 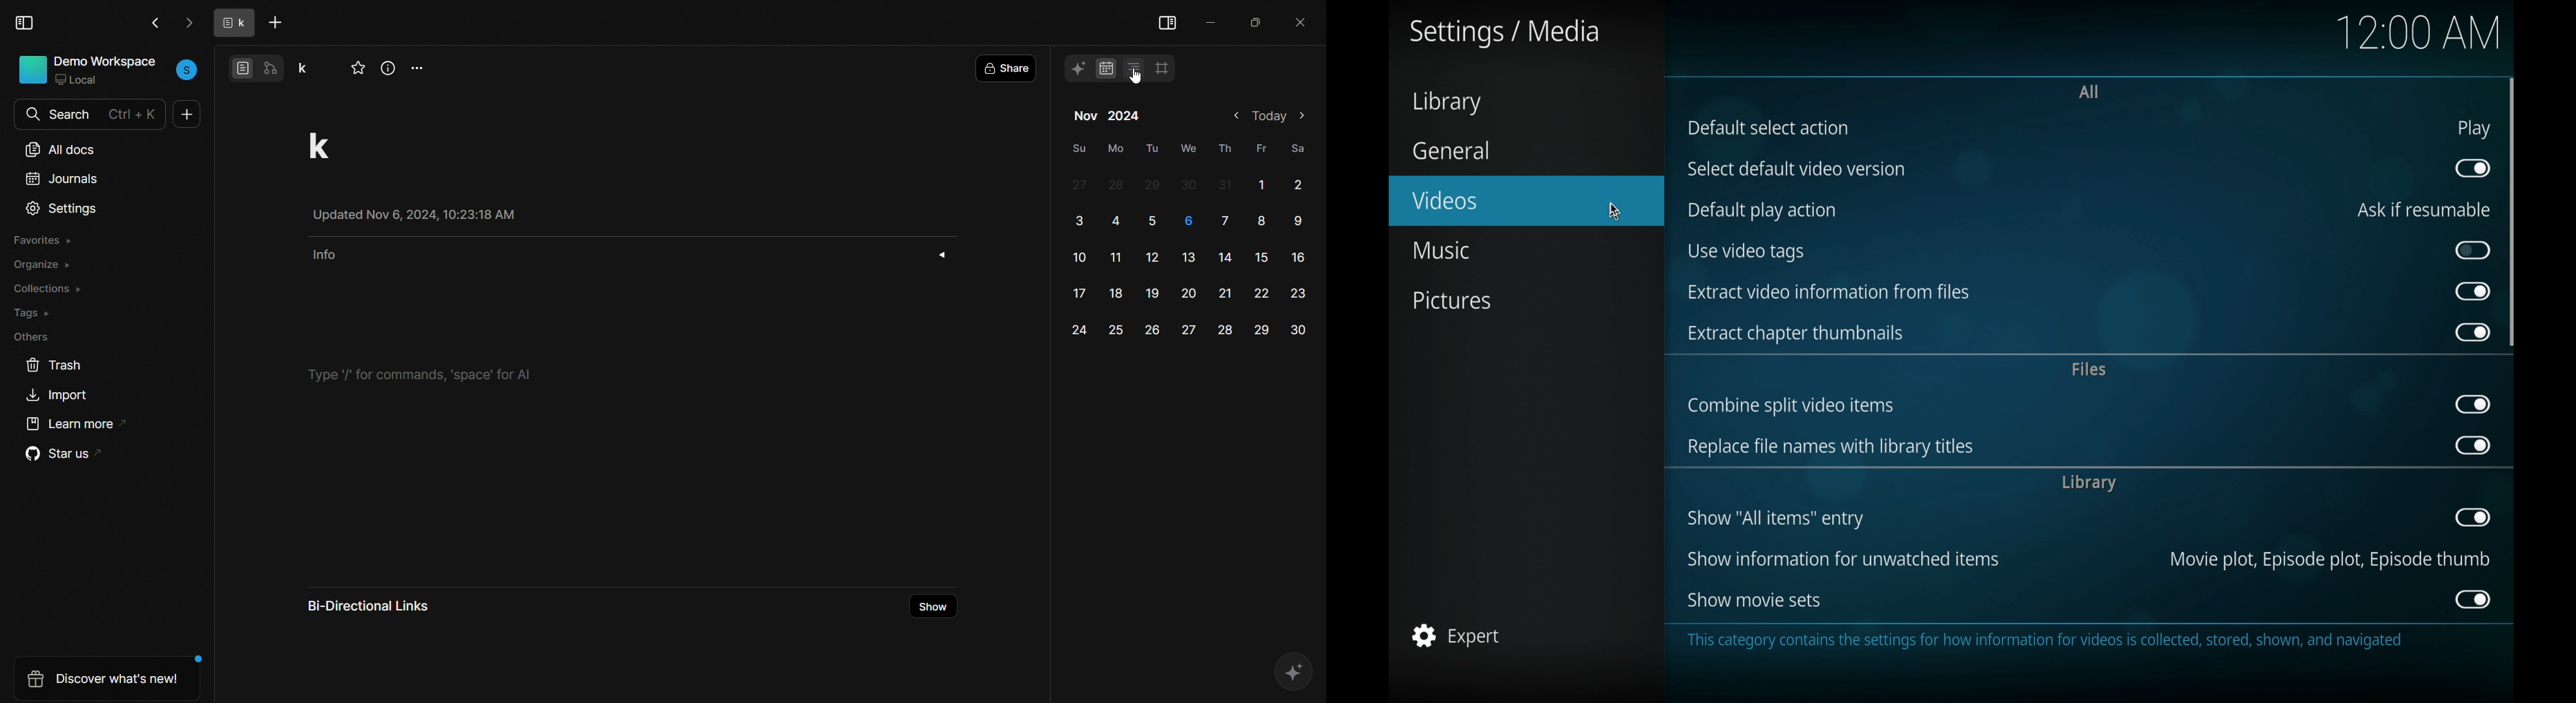 I want to click on demo workspace, so click(x=107, y=61).